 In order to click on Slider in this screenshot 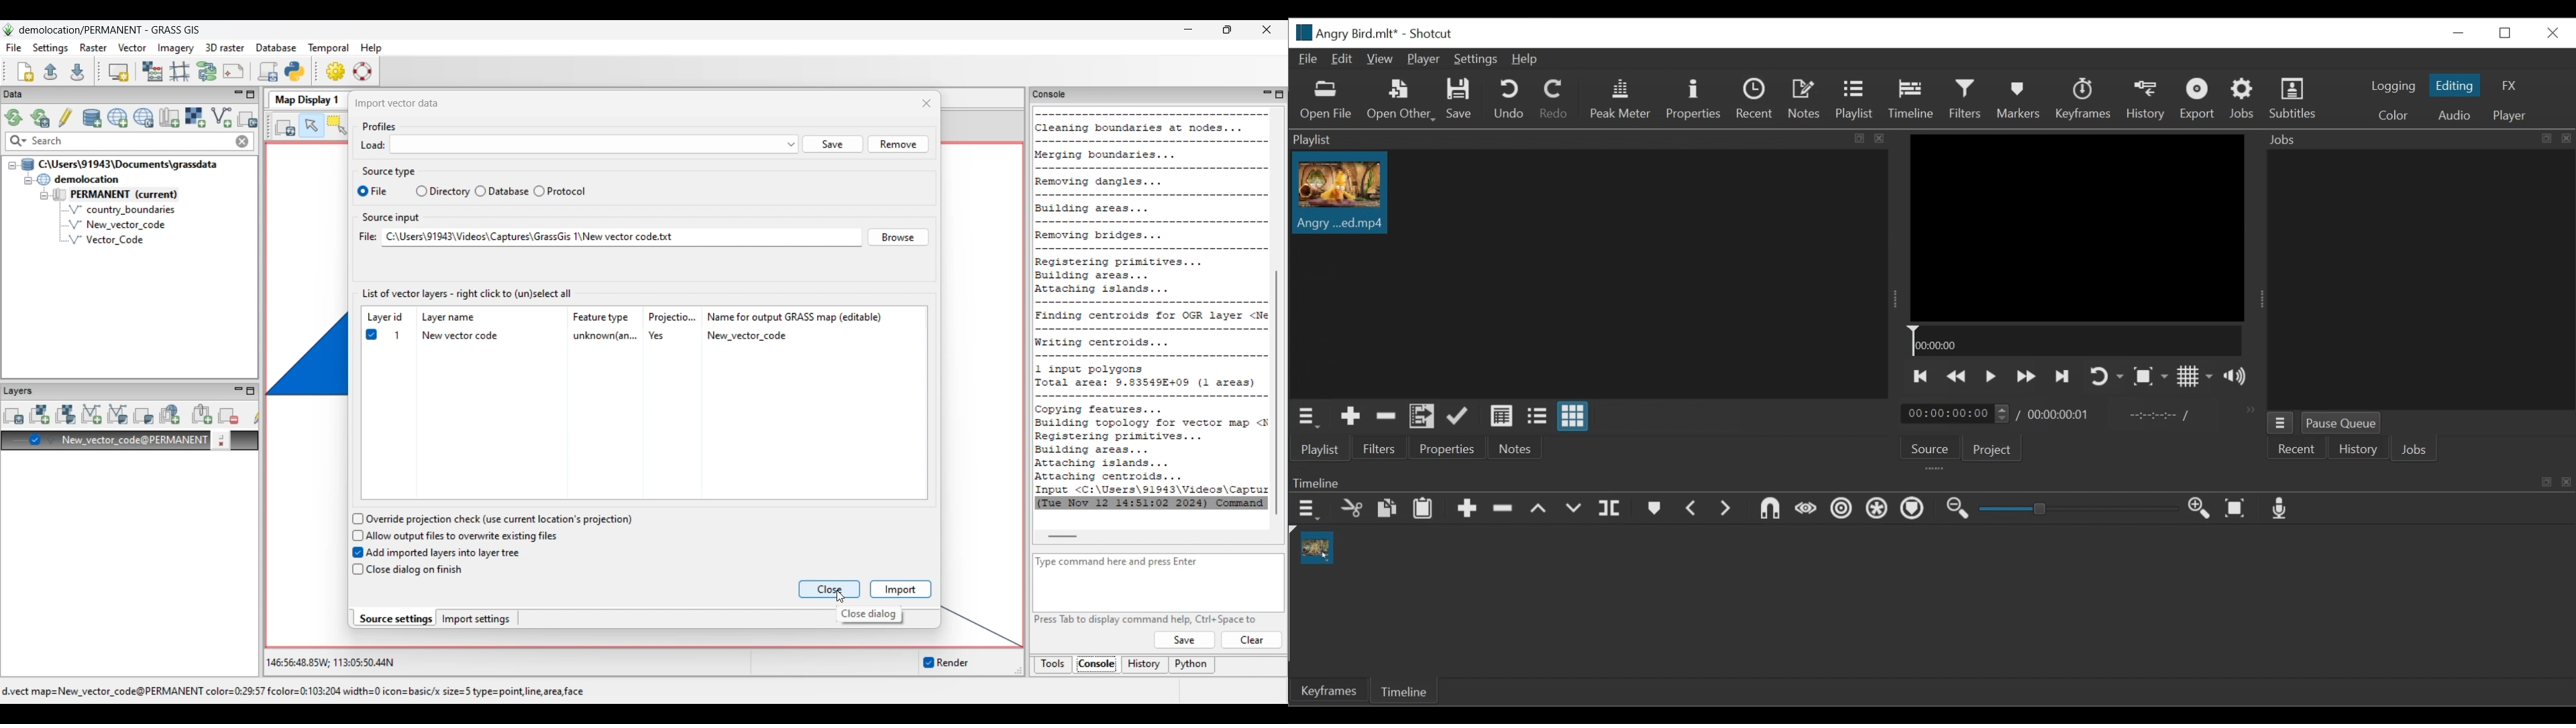, I will do `click(2079, 509)`.